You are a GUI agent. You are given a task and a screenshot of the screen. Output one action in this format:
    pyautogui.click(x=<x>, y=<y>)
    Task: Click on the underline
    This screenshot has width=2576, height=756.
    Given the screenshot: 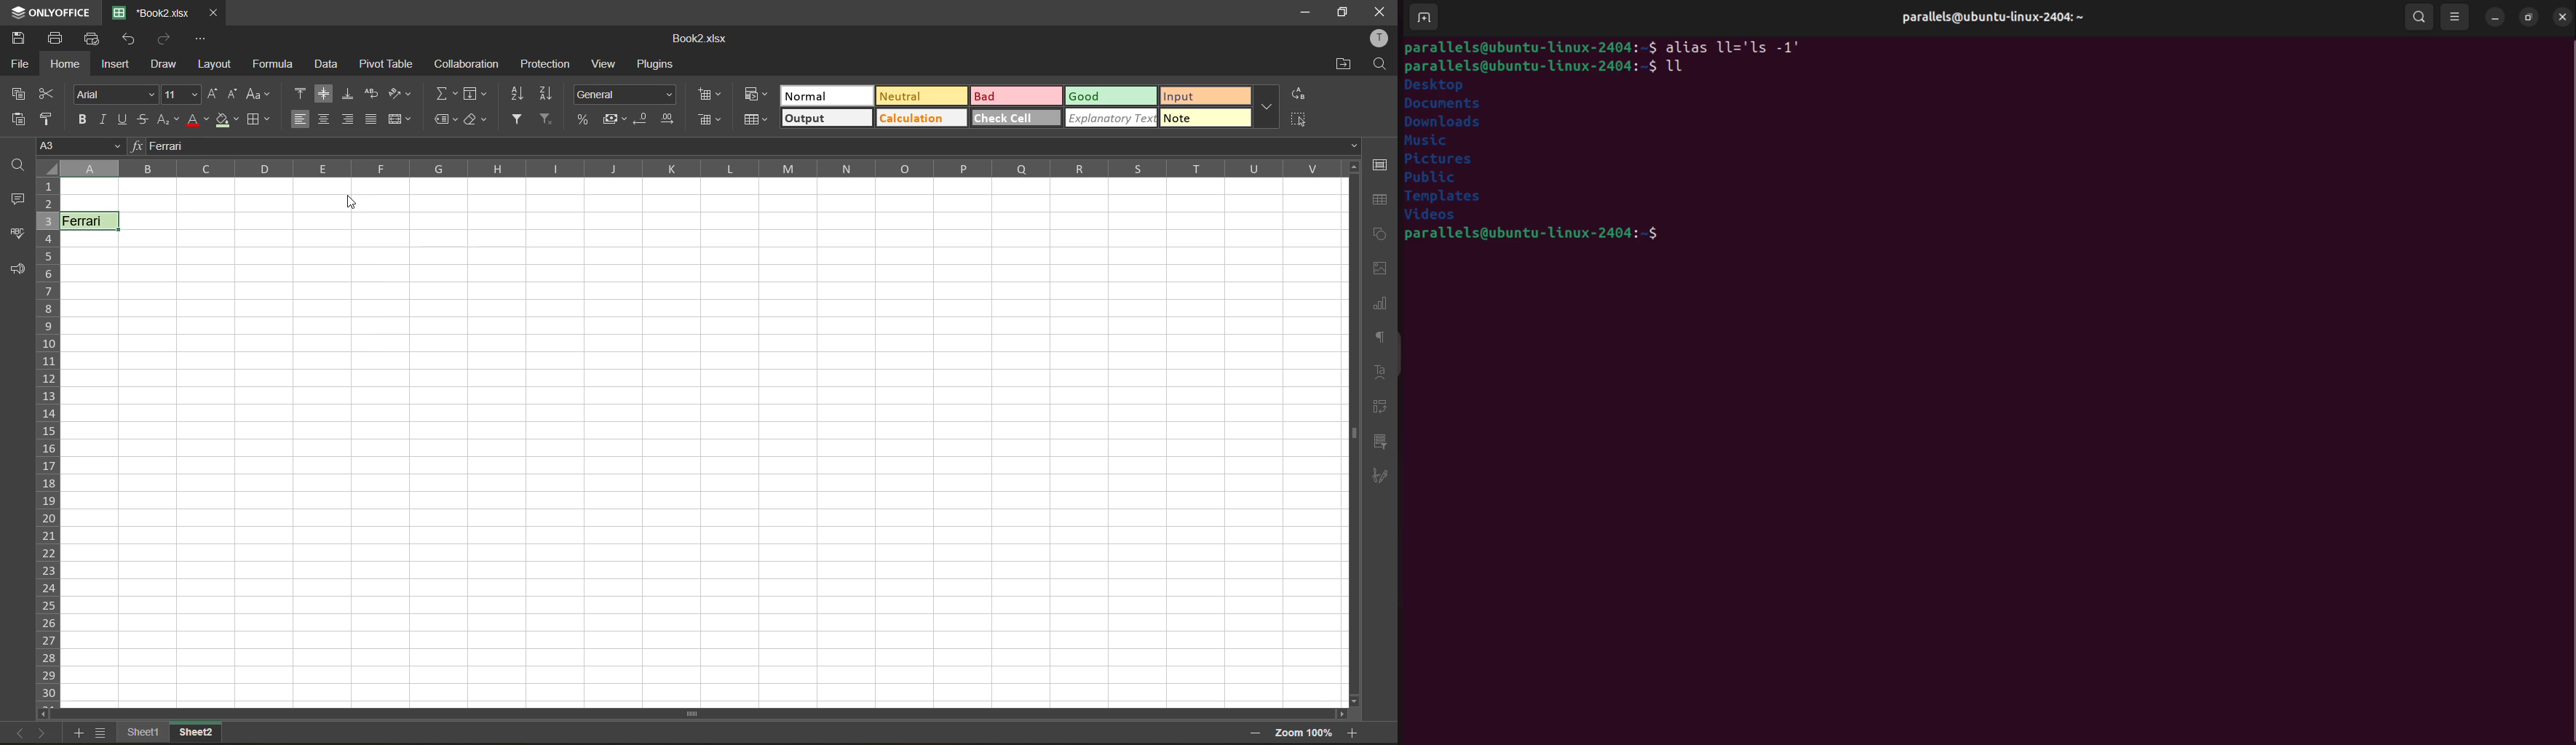 What is the action you would take?
    pyautogui.click(x=127, y=119)
    